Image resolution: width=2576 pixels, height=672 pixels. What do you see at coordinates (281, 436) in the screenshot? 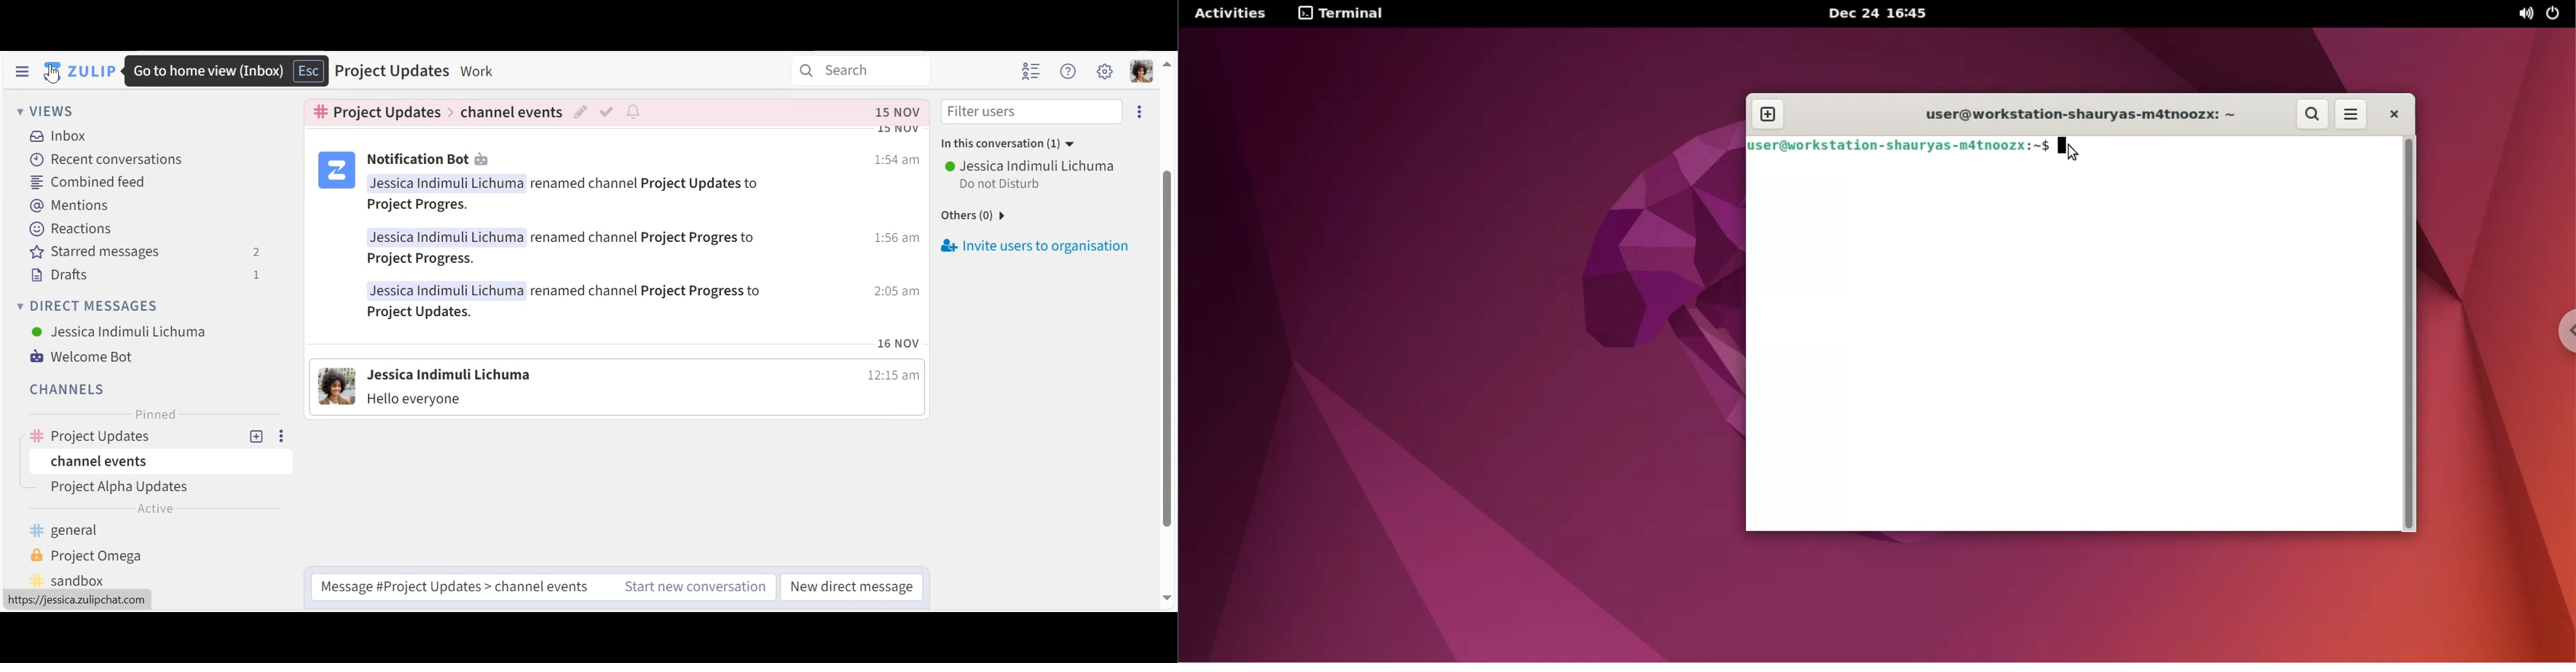
I see `ellipsis` at bounding box center [281, 436].